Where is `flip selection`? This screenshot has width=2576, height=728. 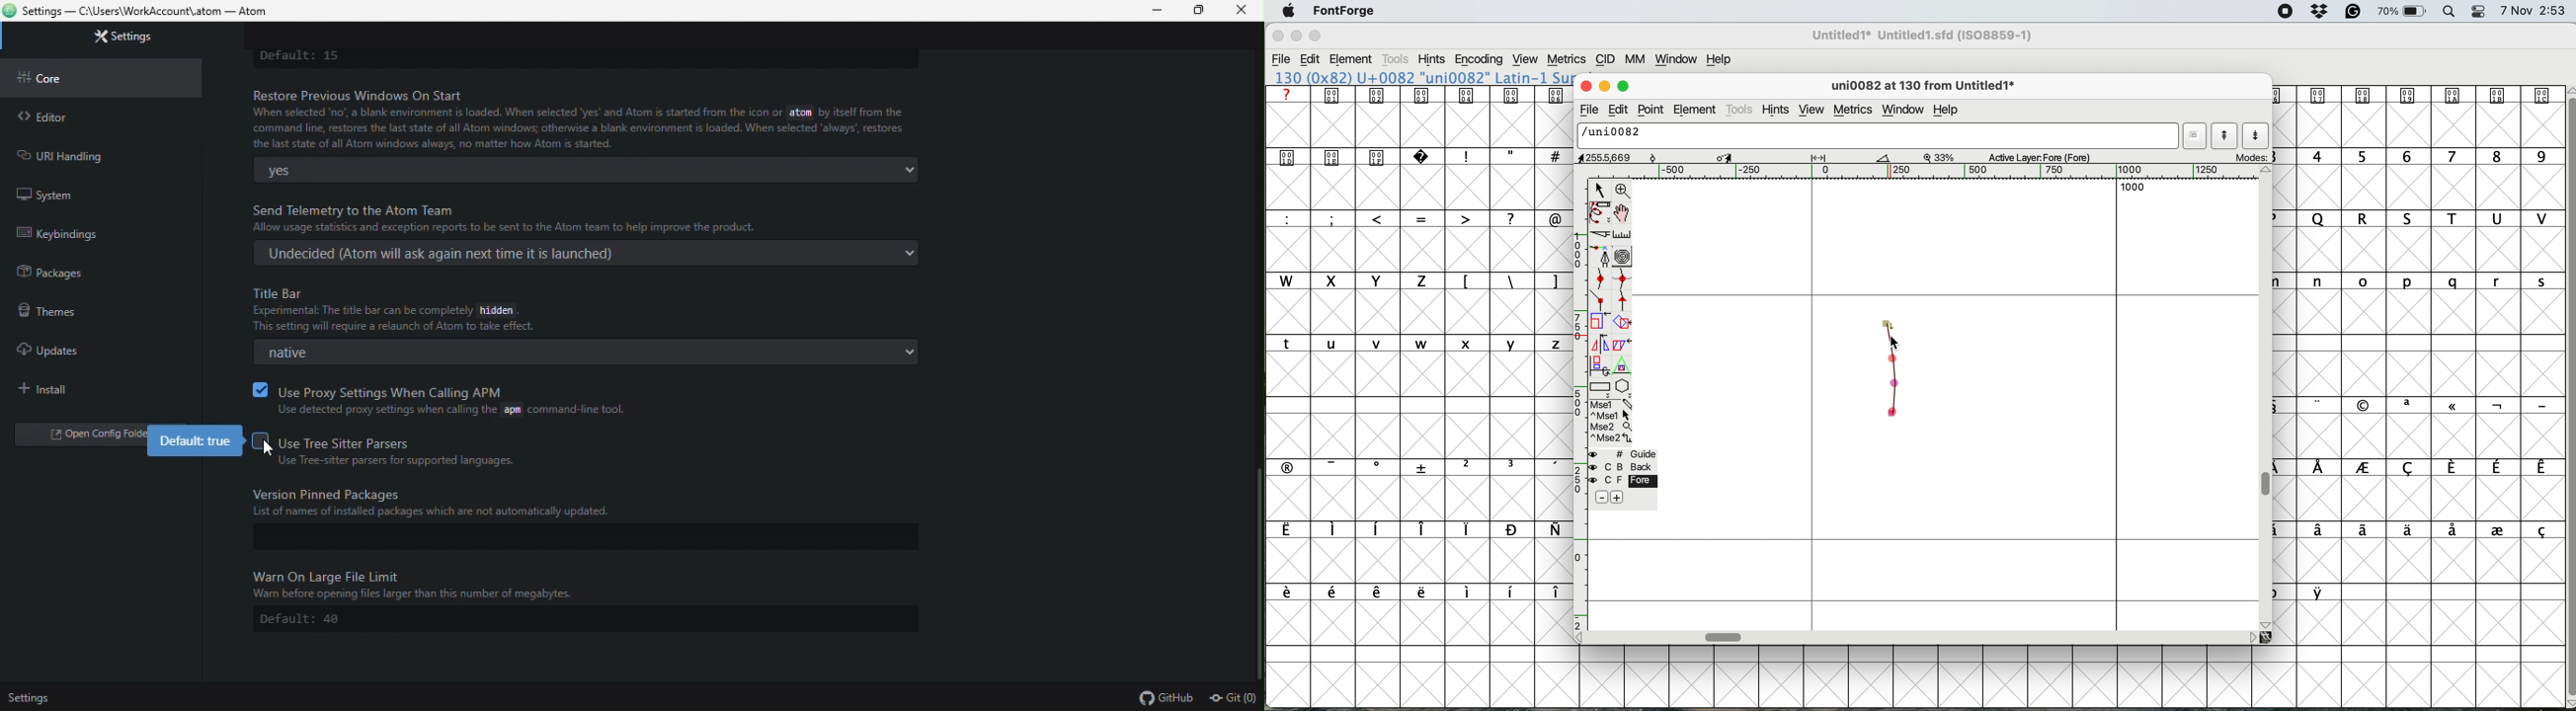 flip selection is located at coordinates (1599, 345).